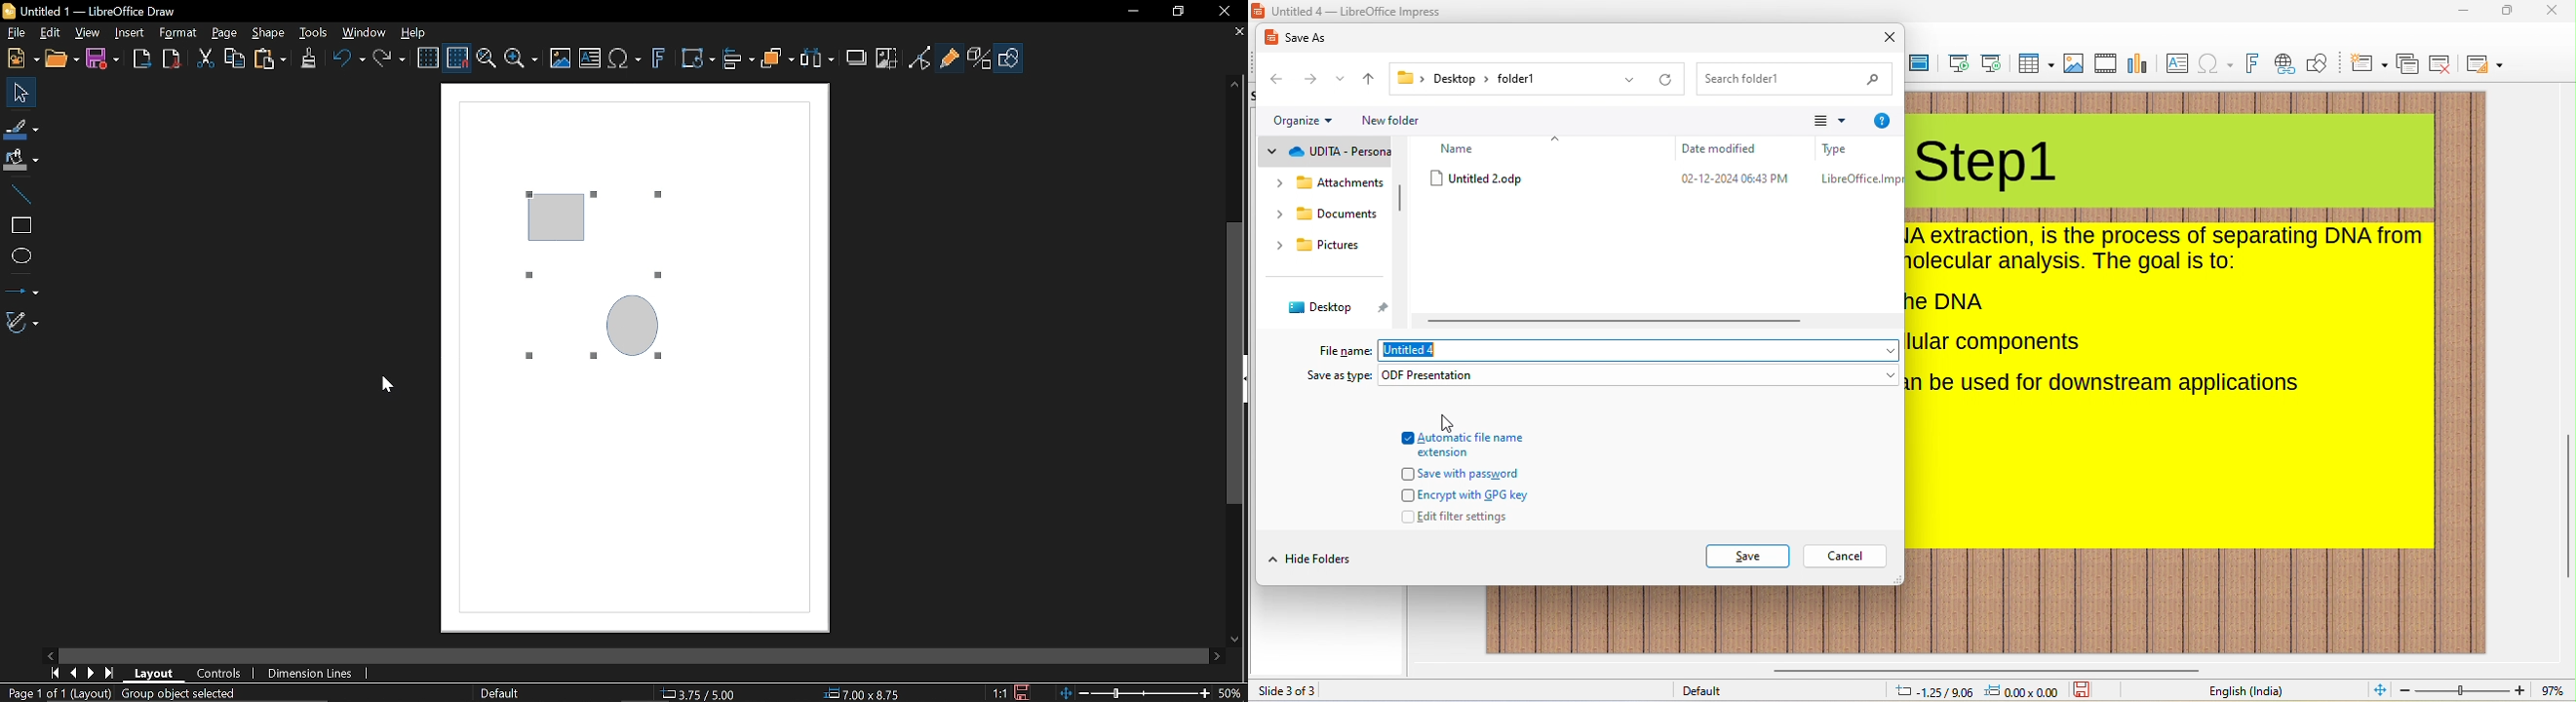  What do you see at coordinates (224, 34) in the screenshot?
I see `Page` at bounding box center [224, 34].